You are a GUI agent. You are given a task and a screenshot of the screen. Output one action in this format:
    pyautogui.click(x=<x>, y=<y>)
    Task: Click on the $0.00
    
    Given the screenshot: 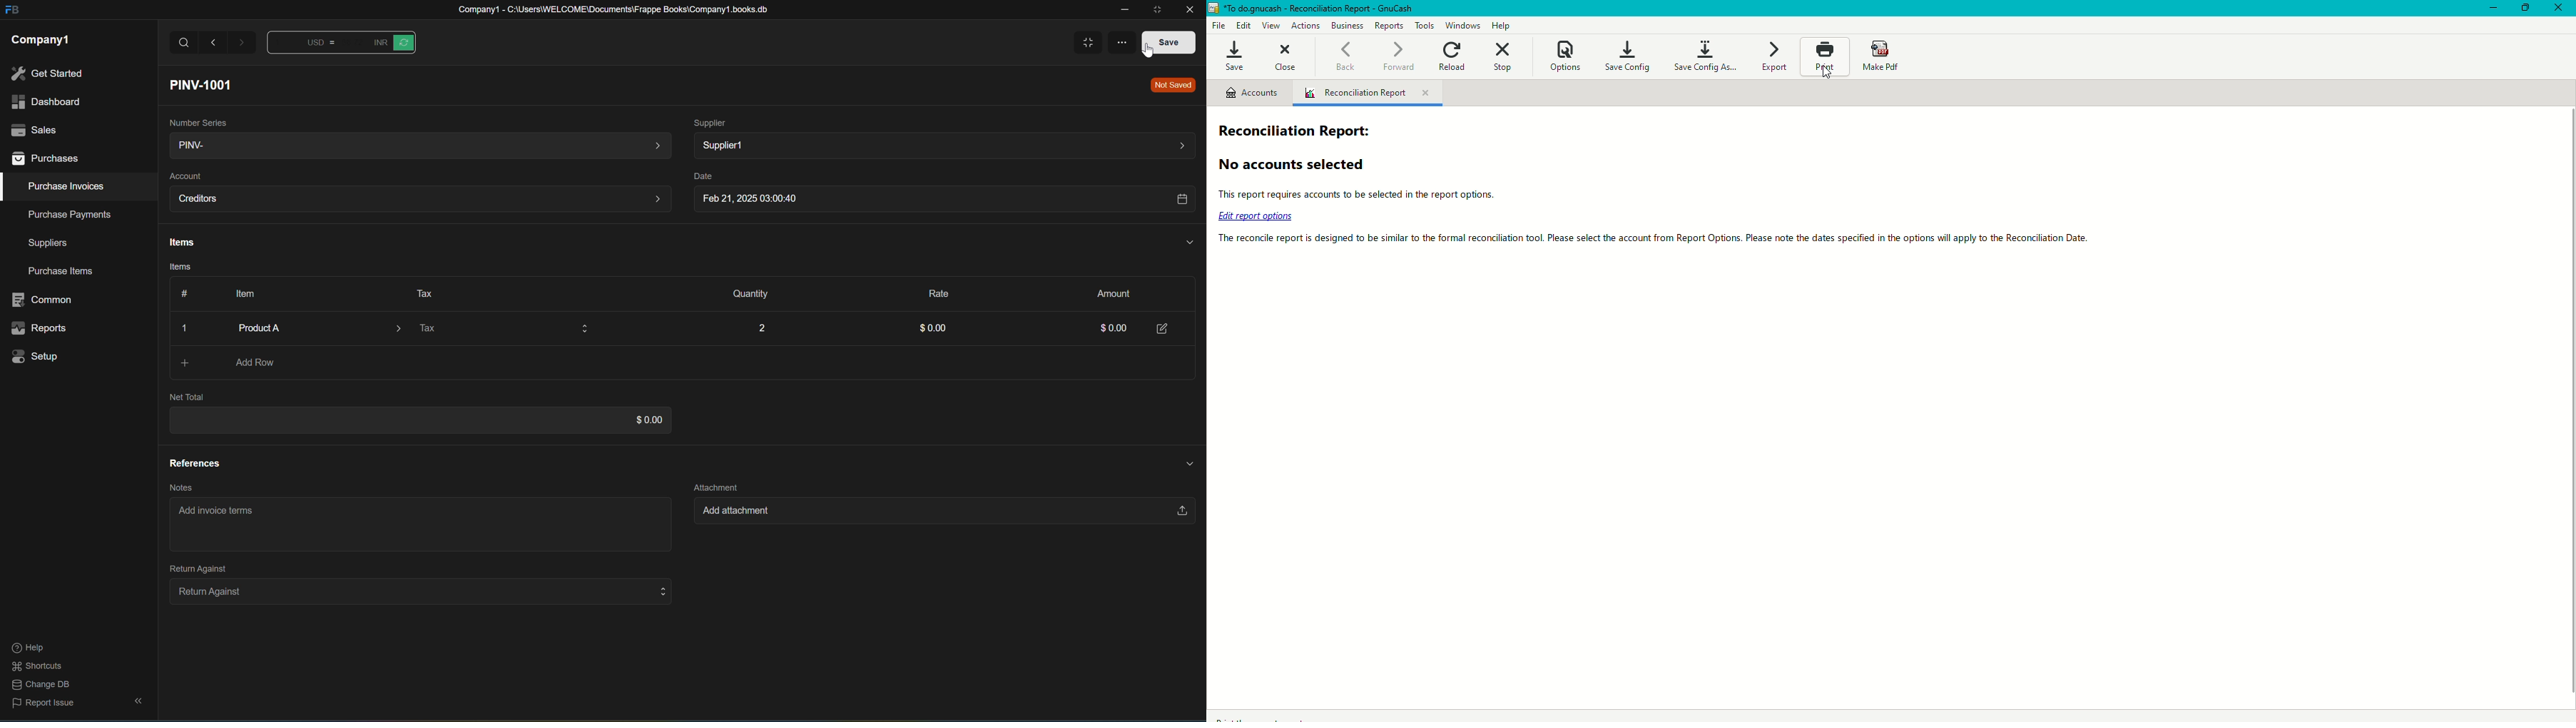 What is the action you would take?
    pyautogui.click(x=643, y=420)
    